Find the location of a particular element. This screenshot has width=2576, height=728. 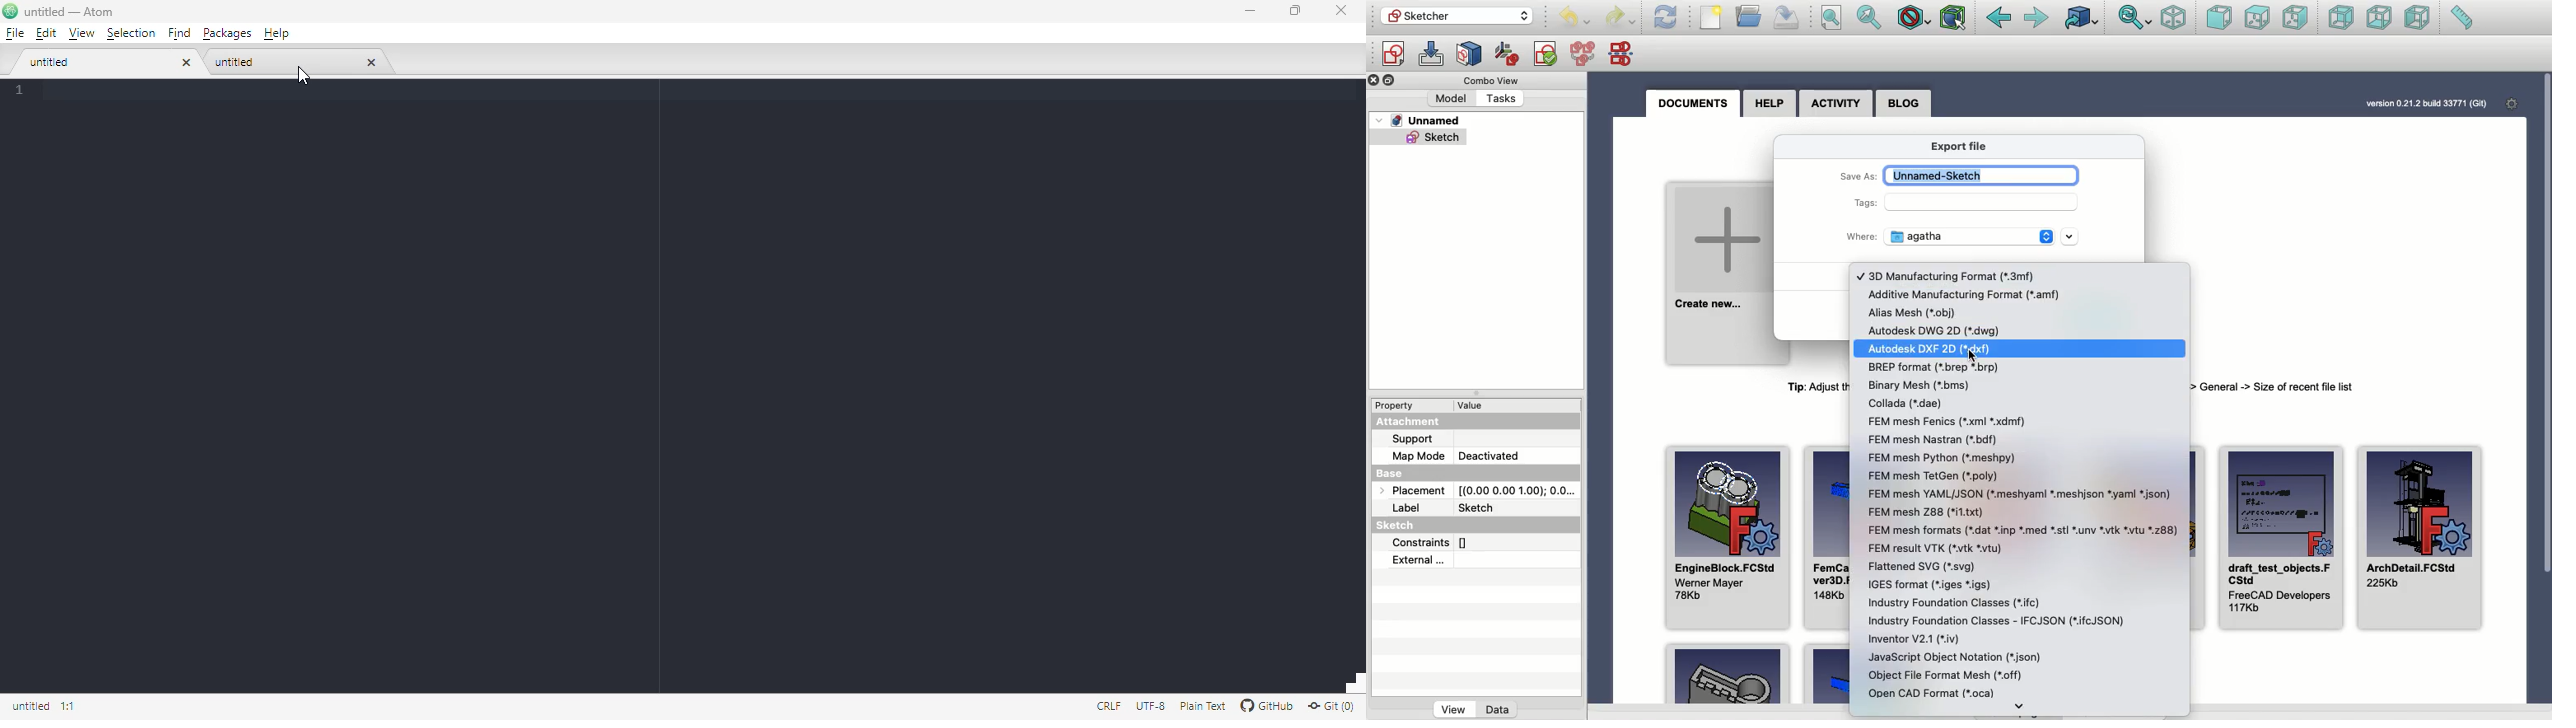

Example 1 is located at coordinates (1731, 675).